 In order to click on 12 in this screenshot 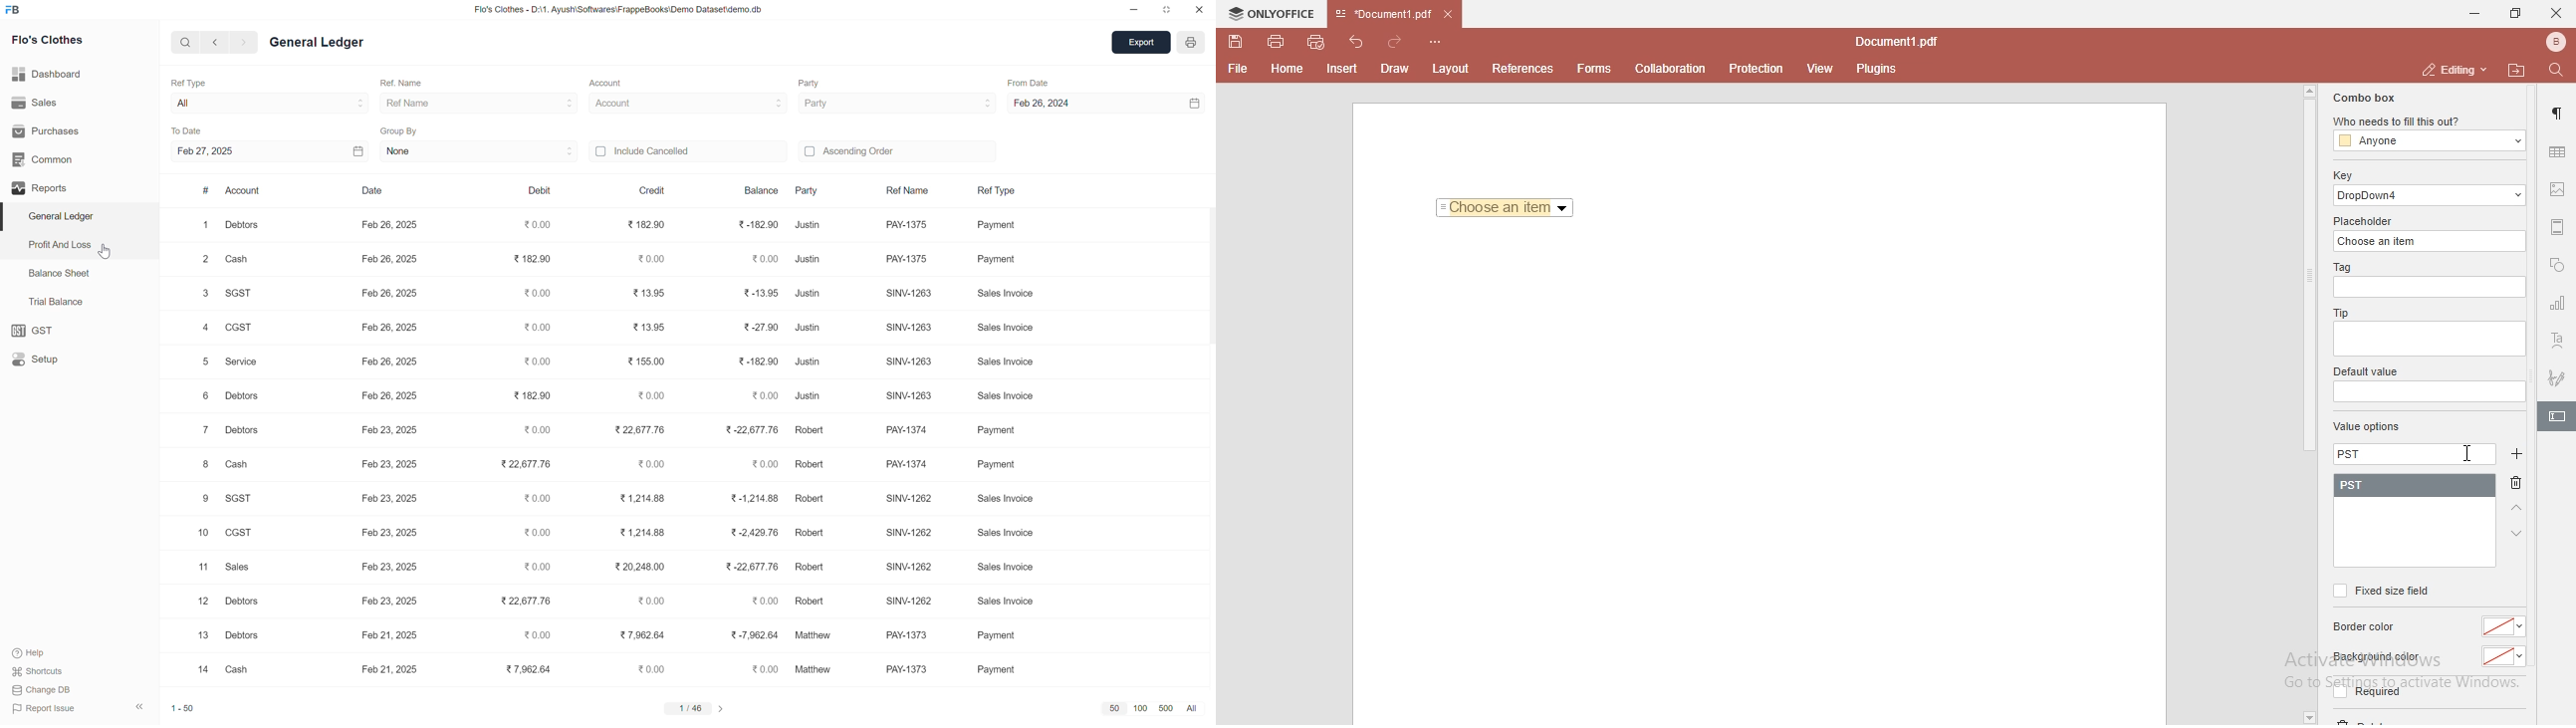, I will do `click(195, 602)`.